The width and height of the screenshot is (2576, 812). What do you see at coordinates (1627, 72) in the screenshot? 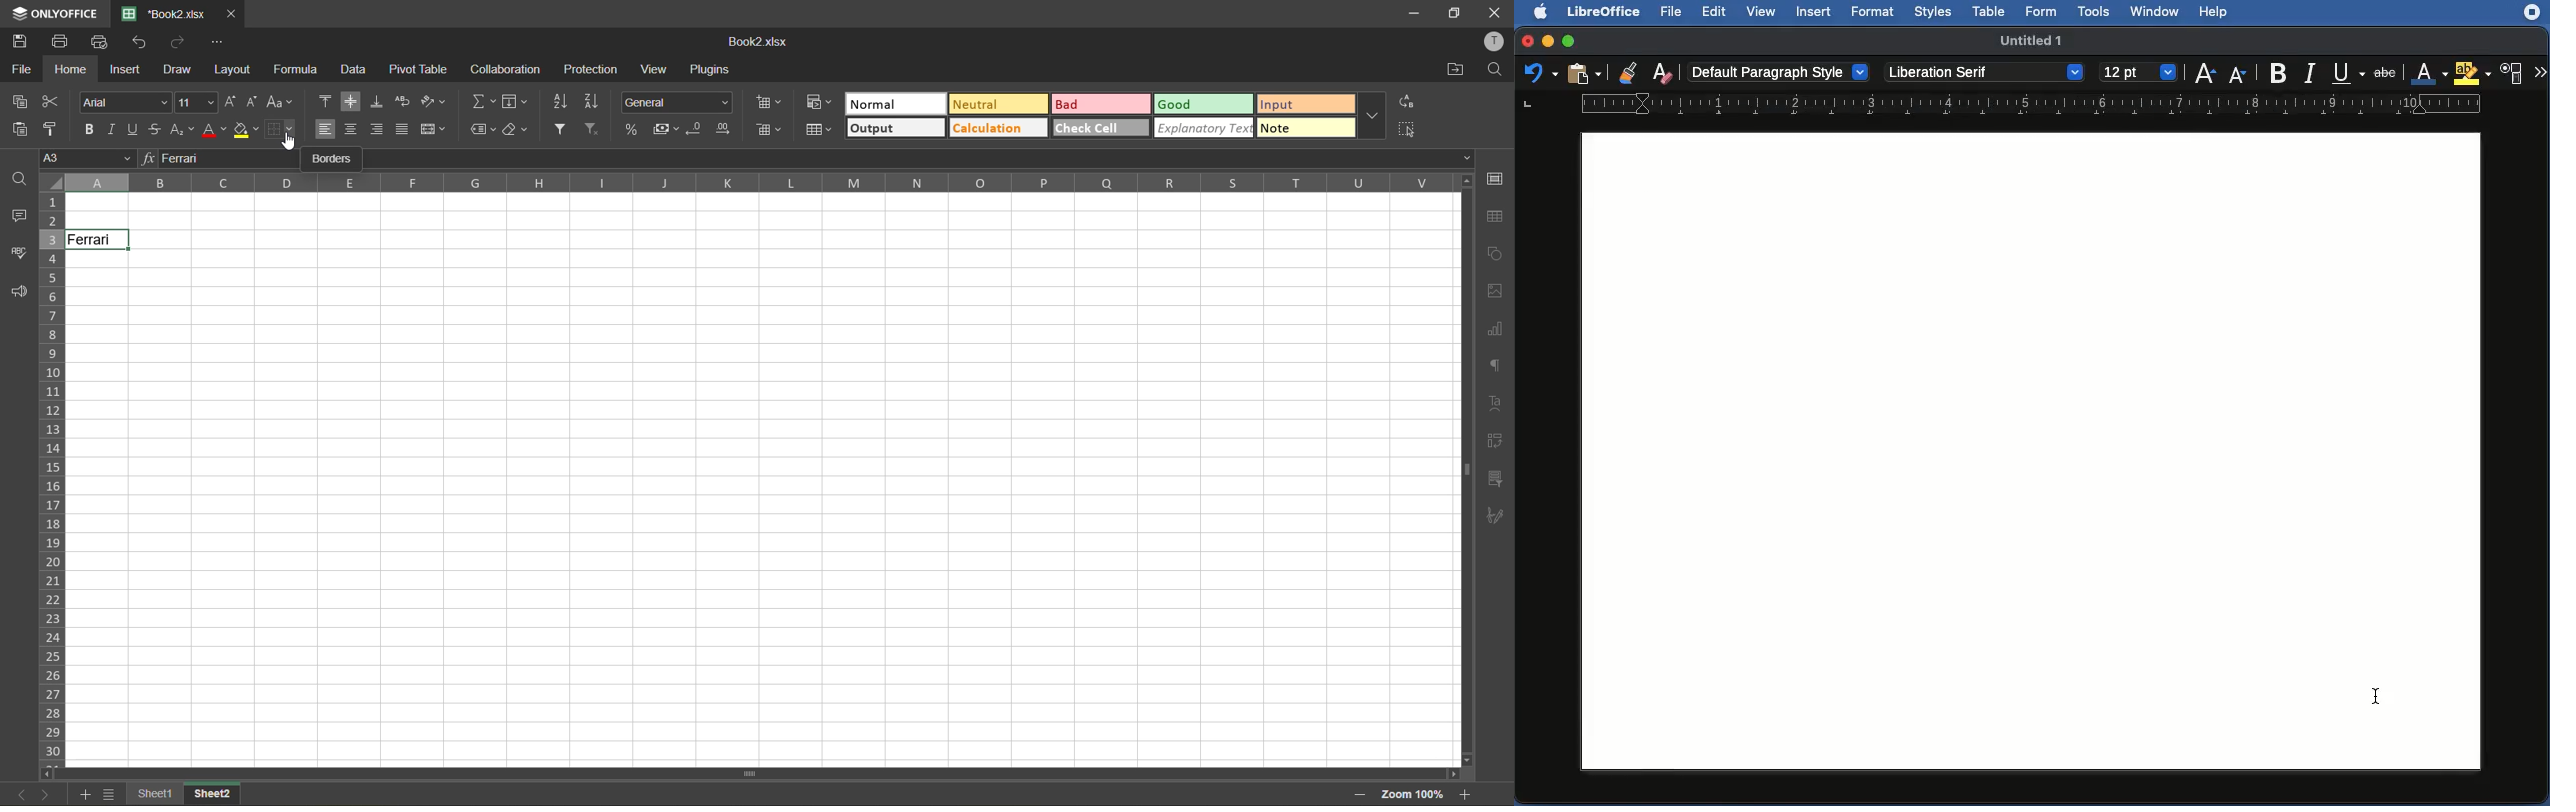
I see `Clone formatting` at bounding box center [1627, 72].